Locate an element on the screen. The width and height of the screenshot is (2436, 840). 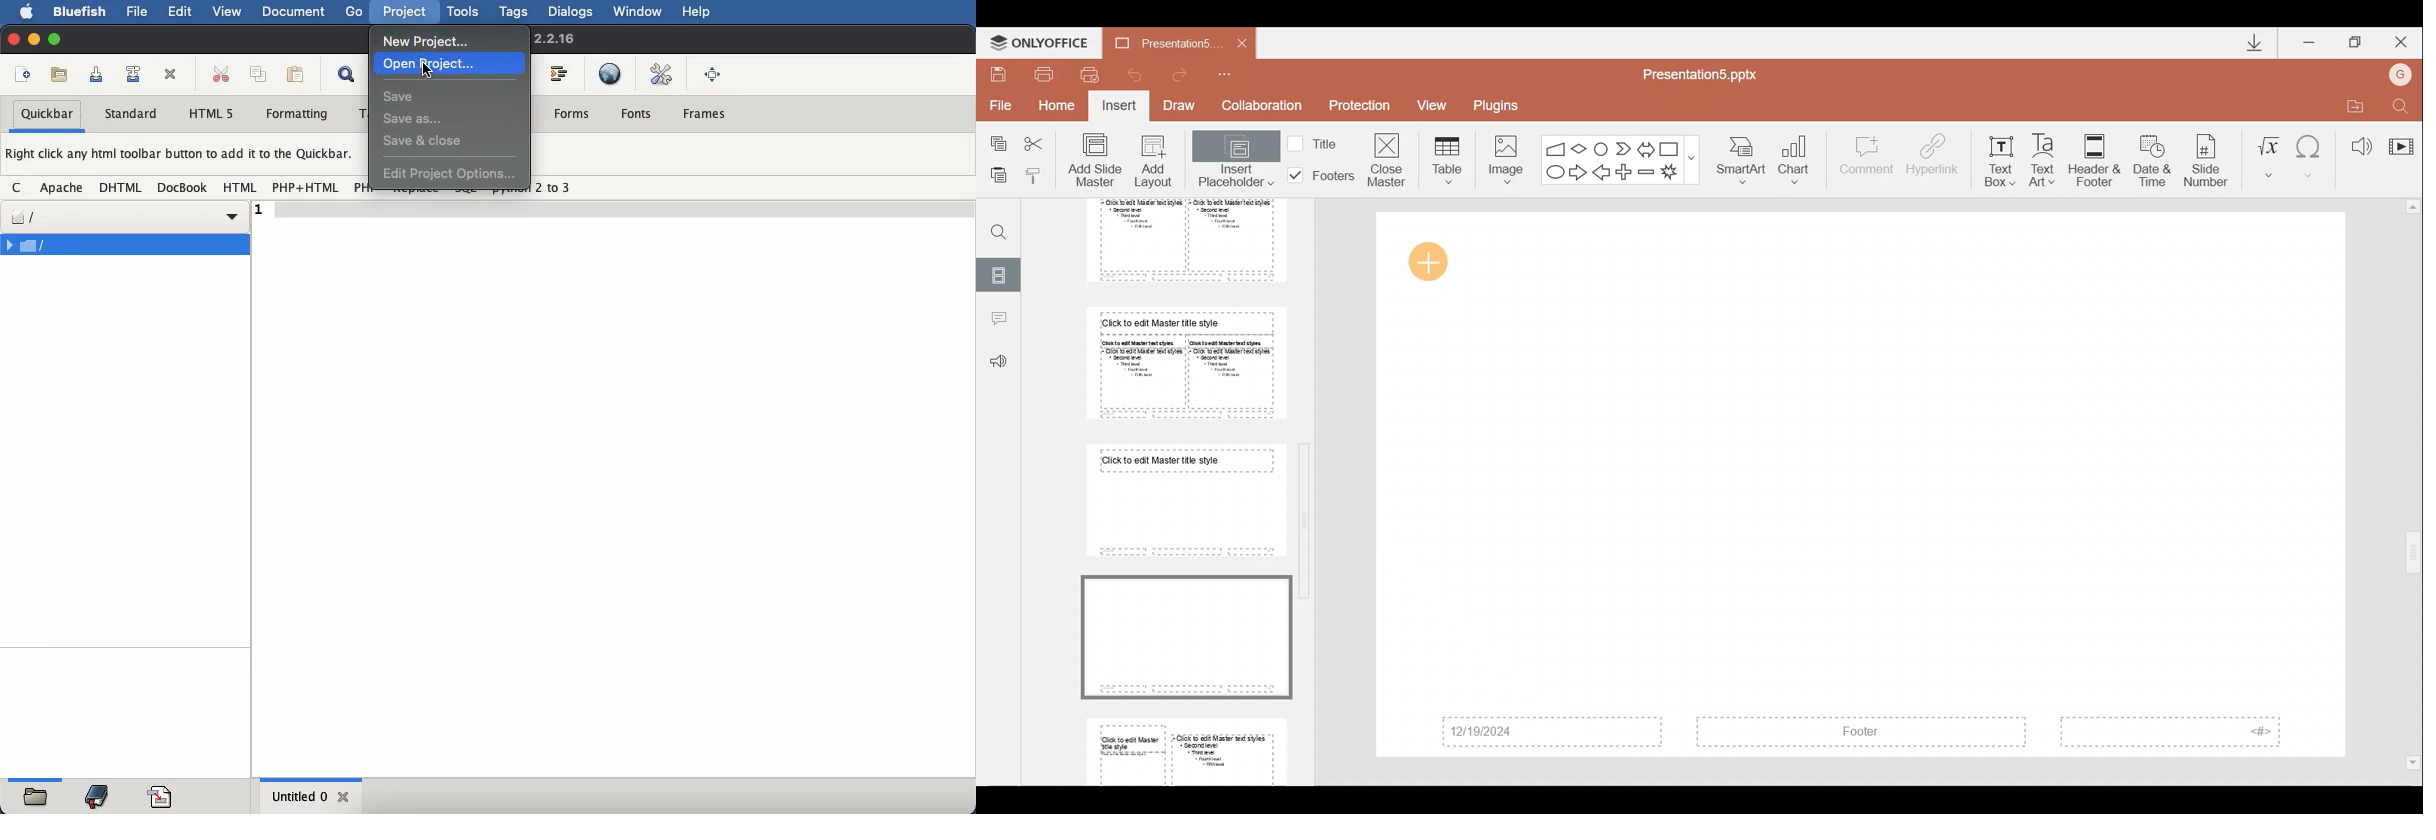
Right arrow is located at coordinates (1577, 173).